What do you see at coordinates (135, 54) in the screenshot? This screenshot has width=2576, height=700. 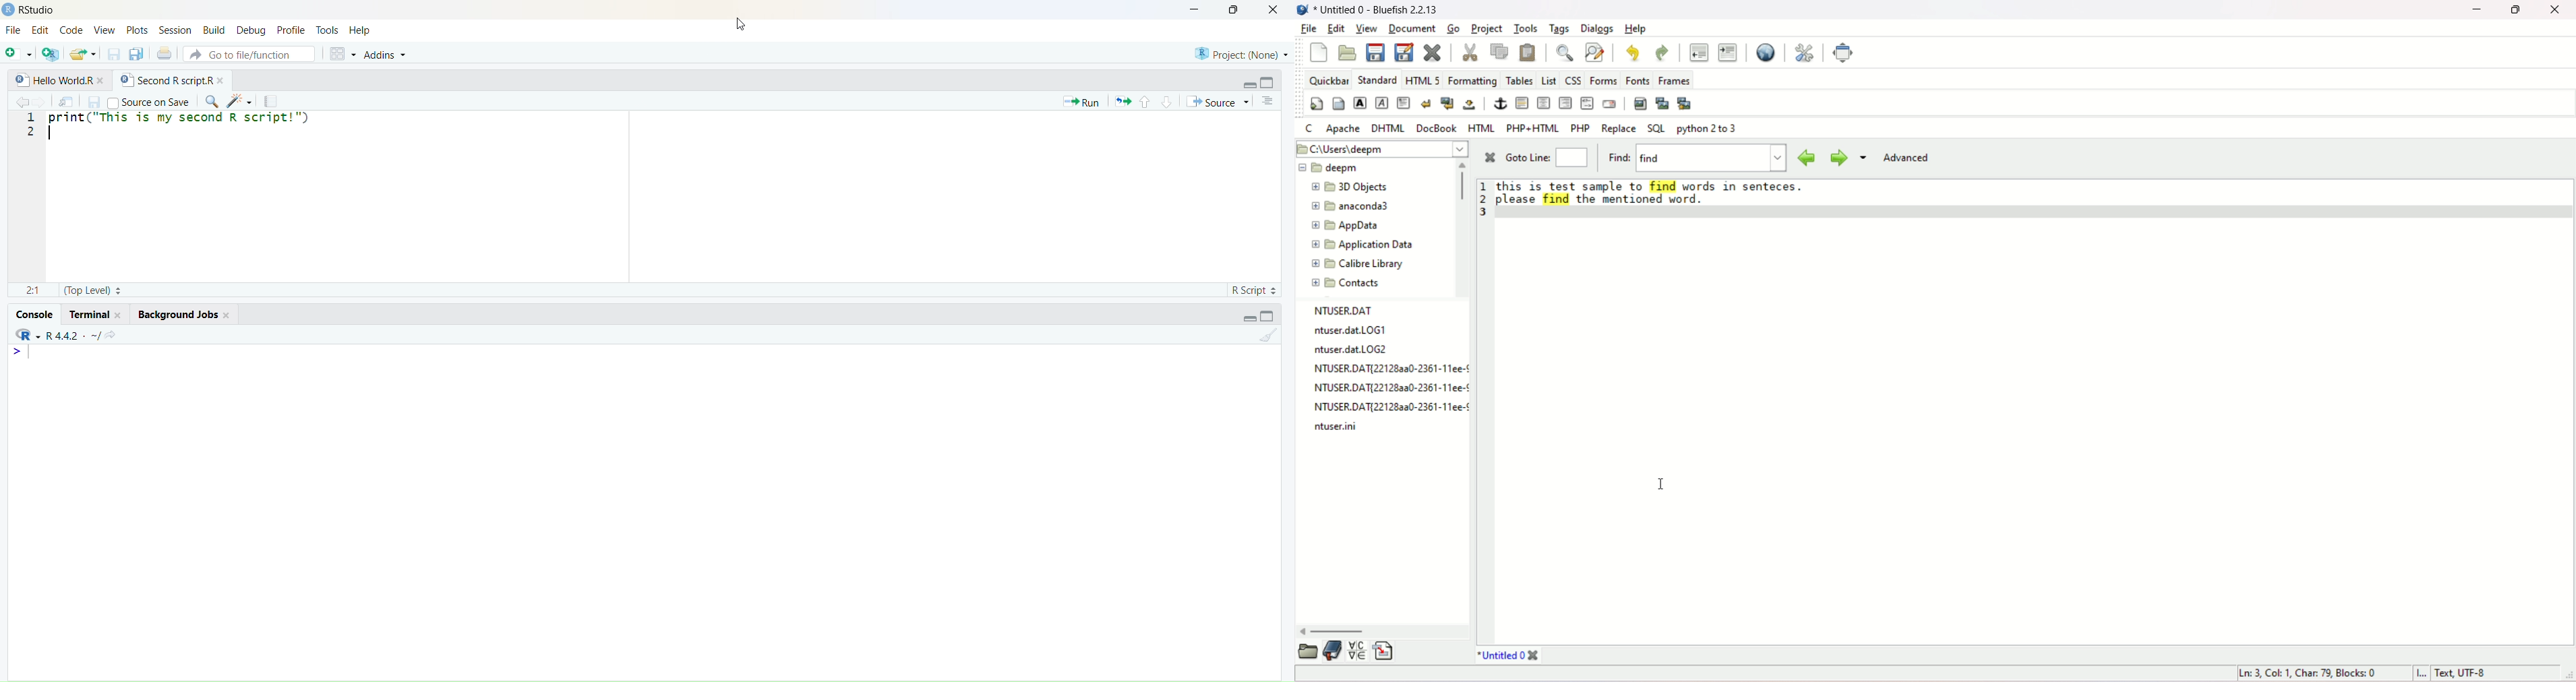 I see `Save all open documents (Ctrl + Alt + S)` at bounding box center [135, 54].